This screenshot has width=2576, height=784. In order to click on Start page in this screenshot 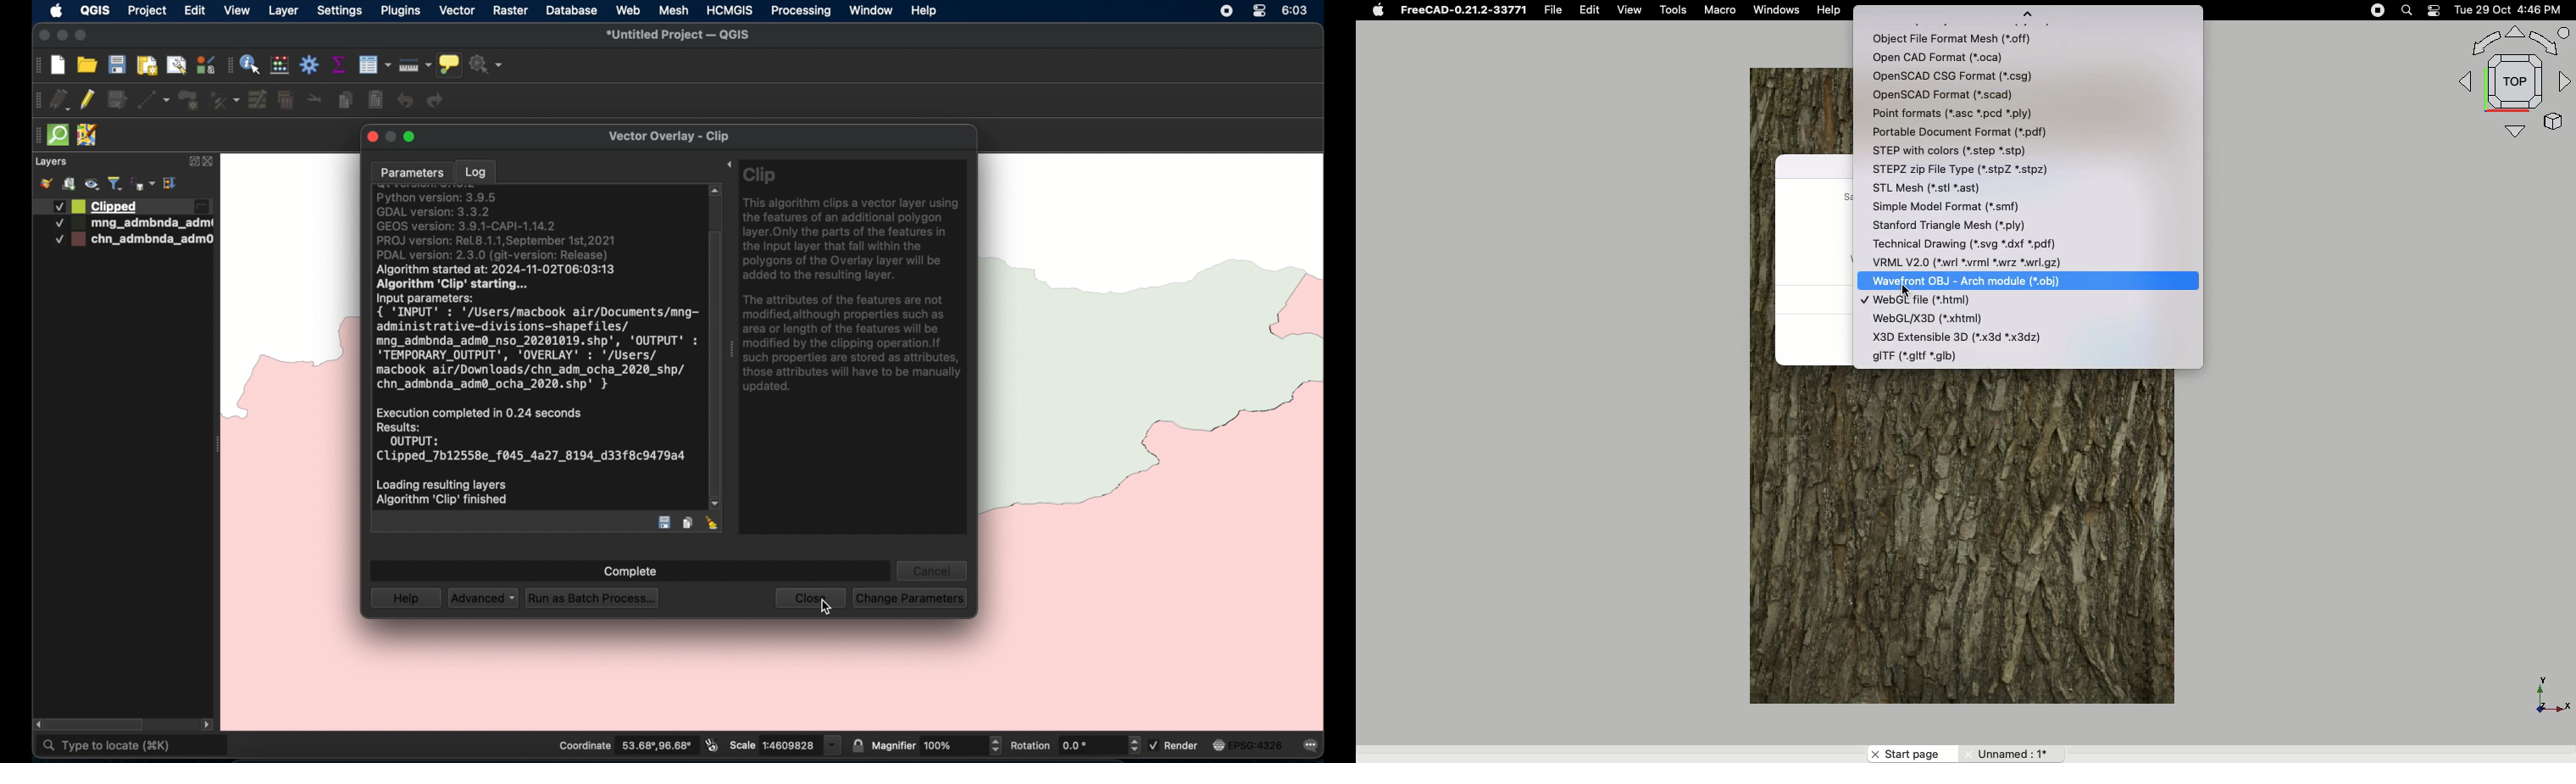, I will do `click(1913, 754)`.